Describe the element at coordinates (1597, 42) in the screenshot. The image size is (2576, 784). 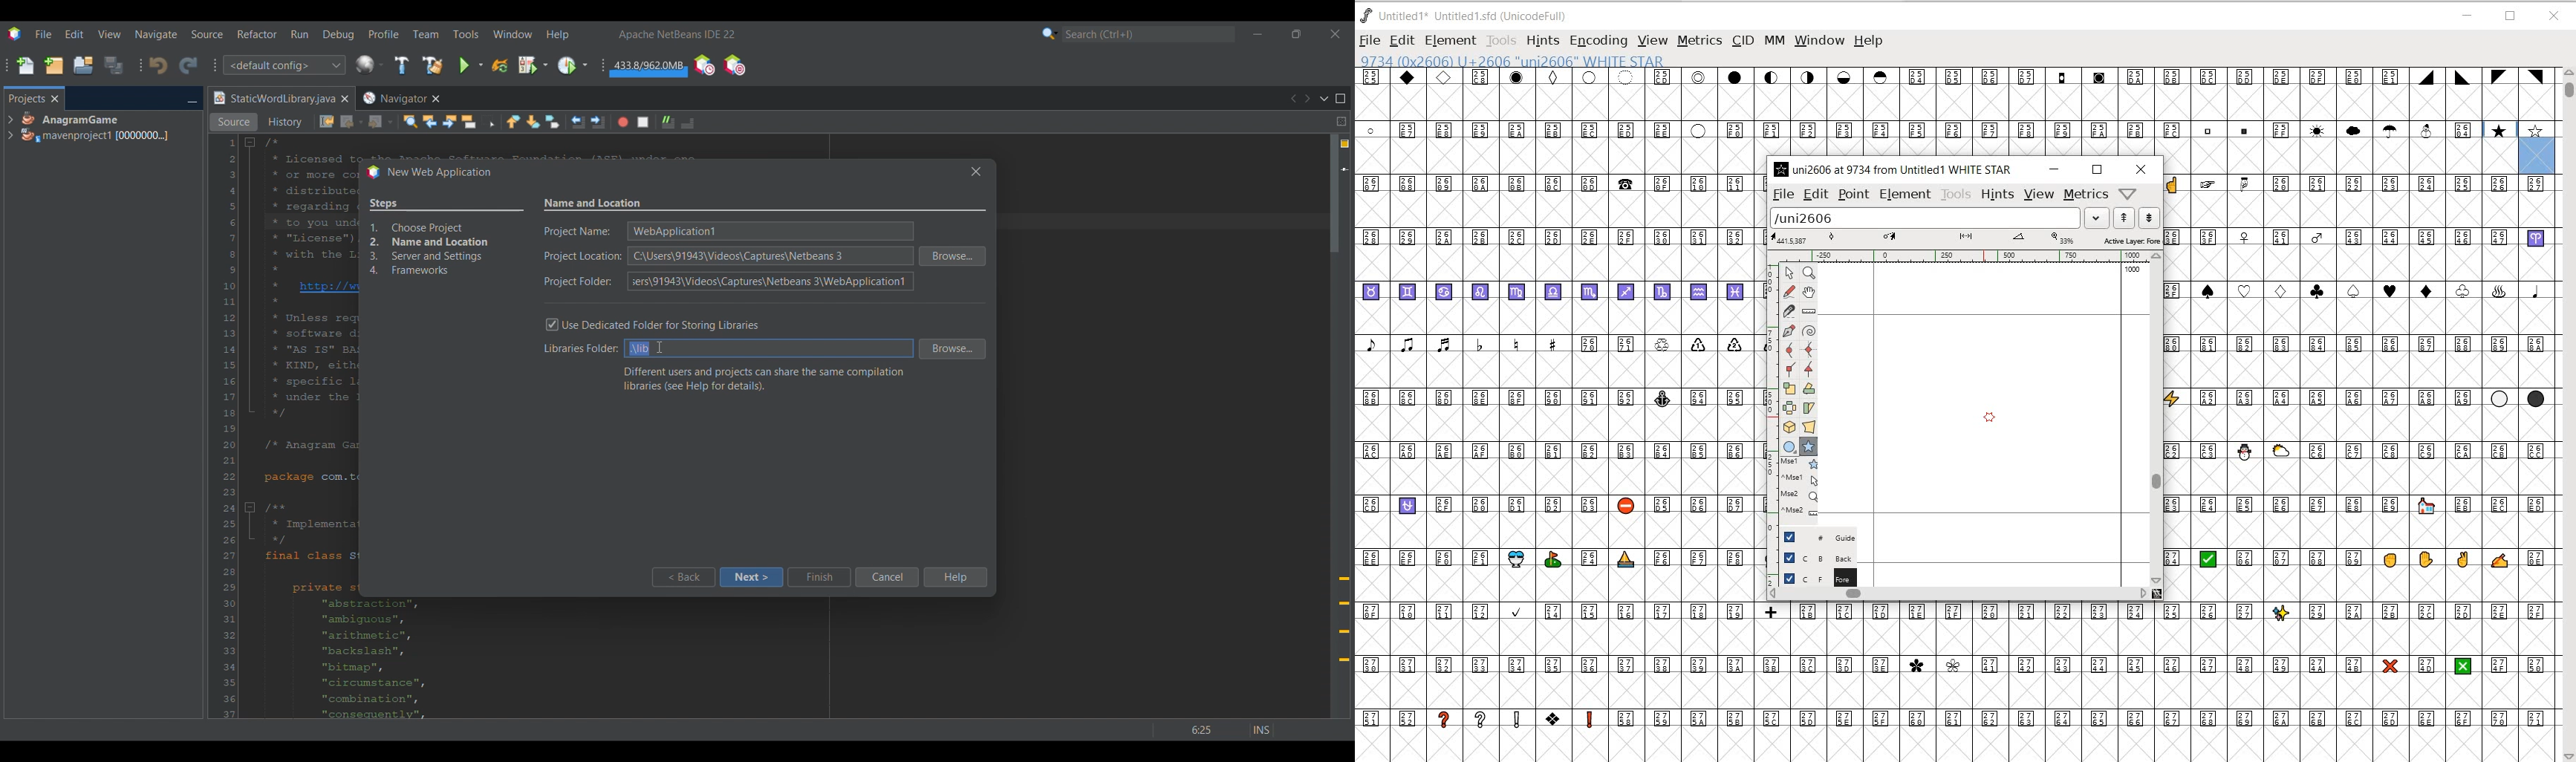
I see `ENCODING` at that location.